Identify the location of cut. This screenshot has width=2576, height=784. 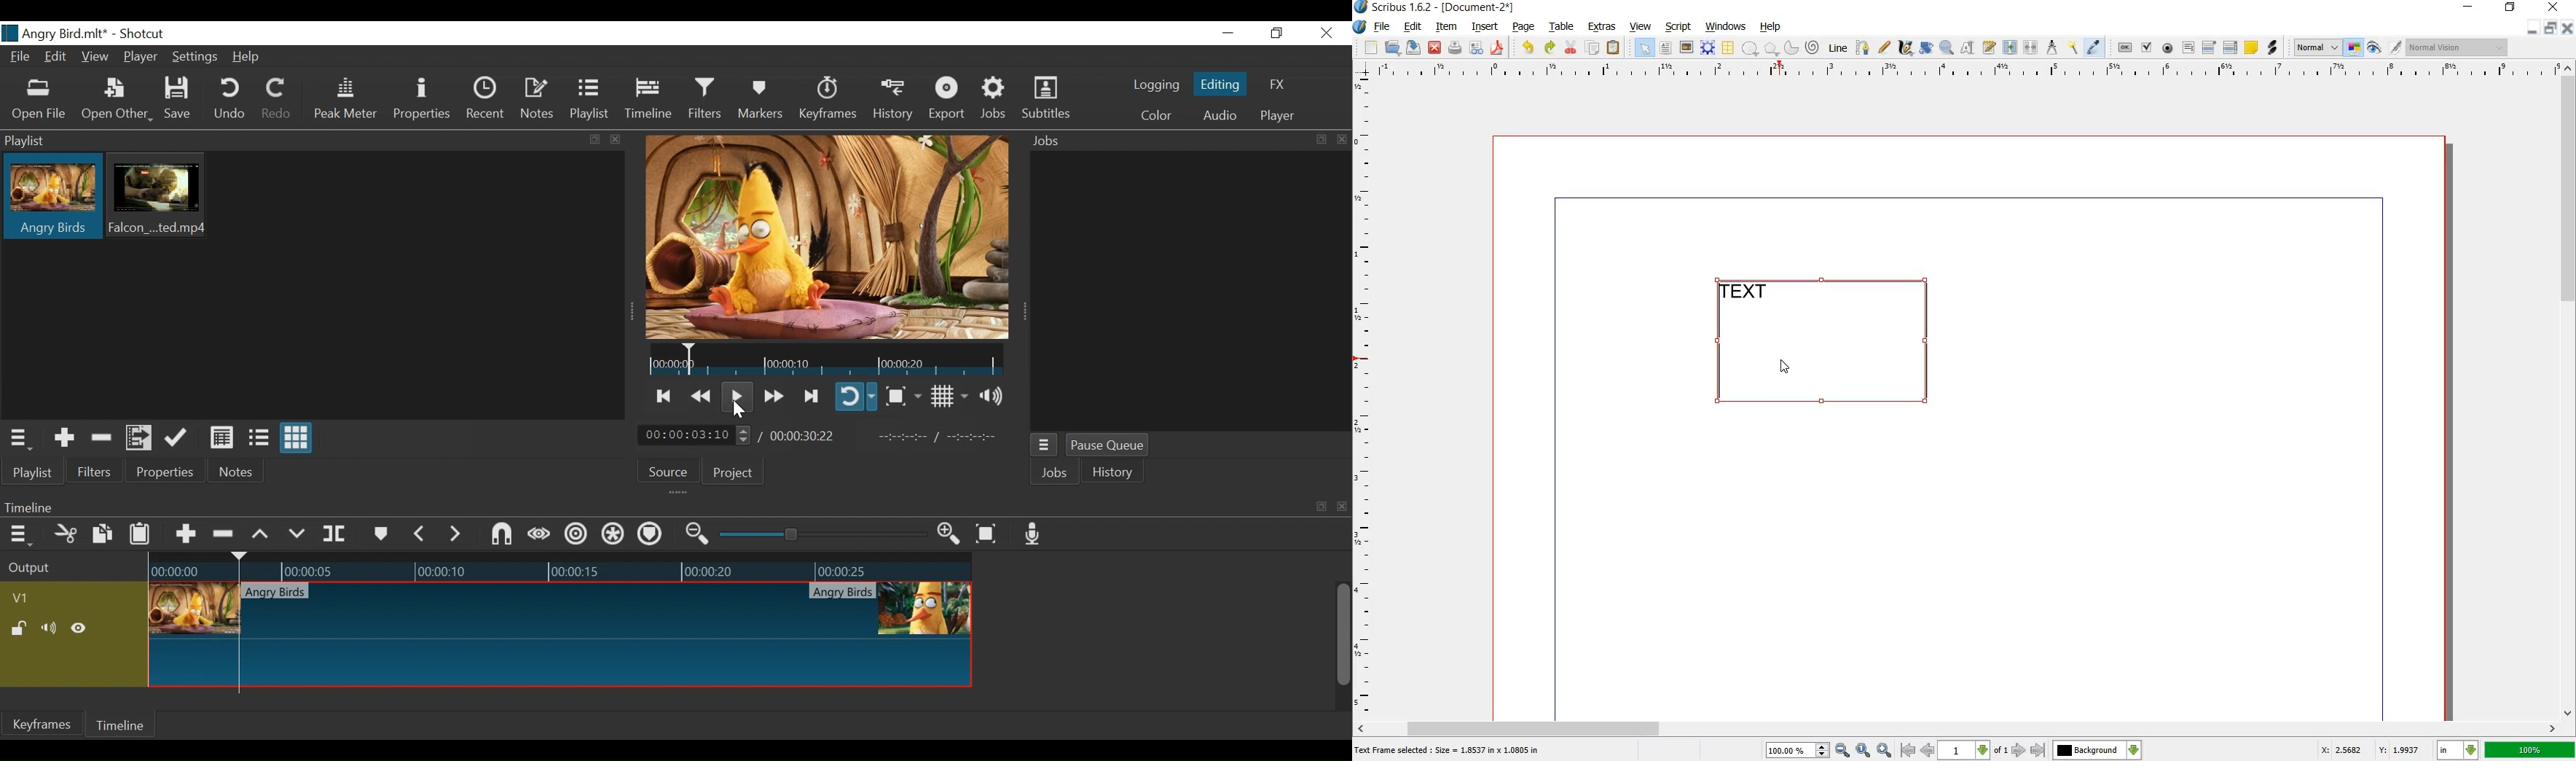
(1571, 48).